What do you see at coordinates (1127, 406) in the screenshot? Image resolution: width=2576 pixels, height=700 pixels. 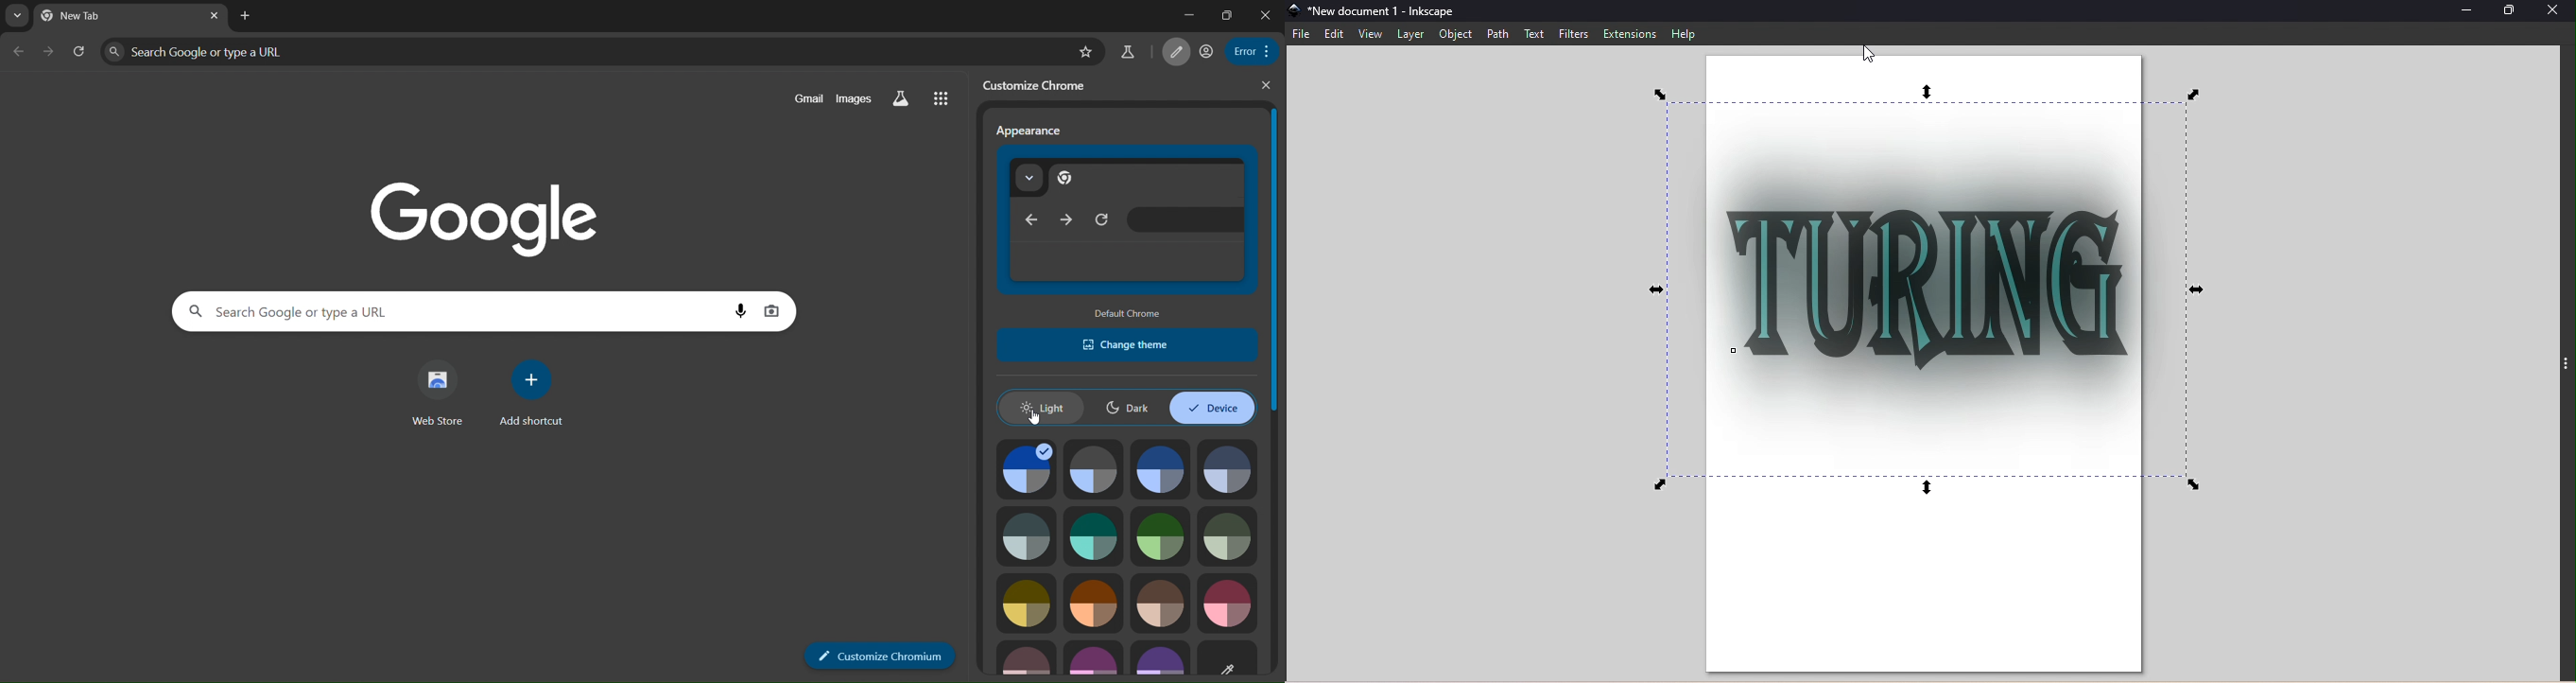 I see `dark` at bounding box center [1127, 406].